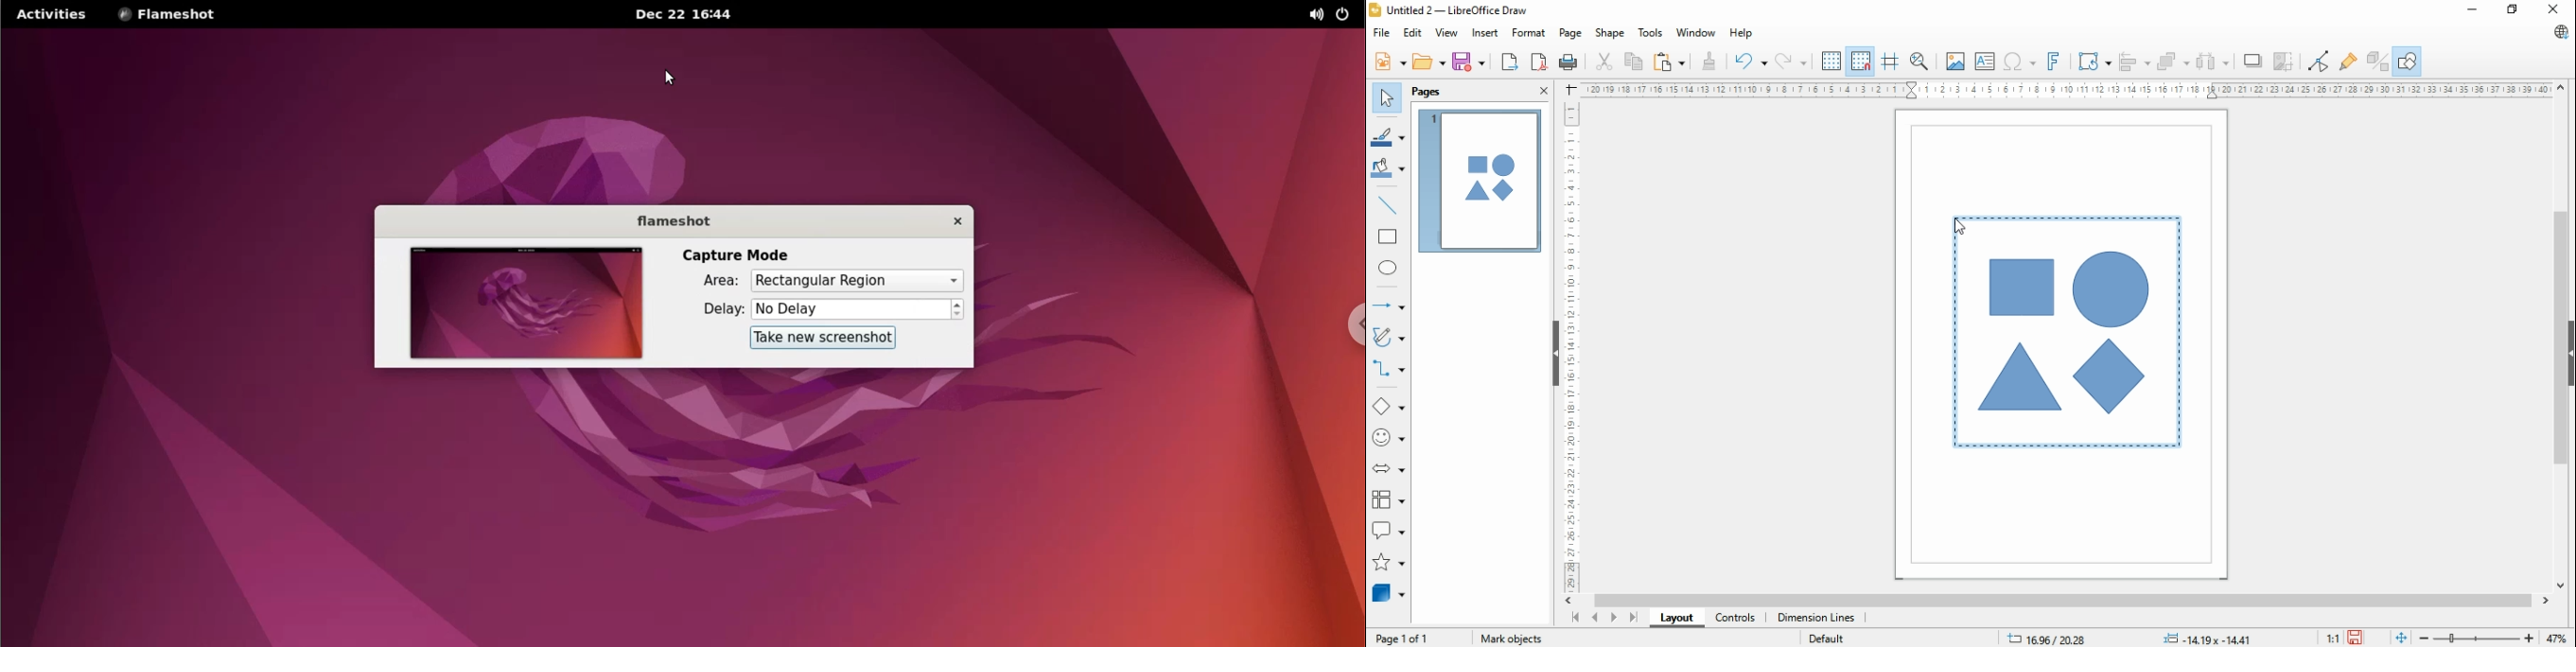 This screenshot has width=2576, height=672. Describe the element at coordinates (1390, 270) in the screenshot. I see `ellipse` at that location.